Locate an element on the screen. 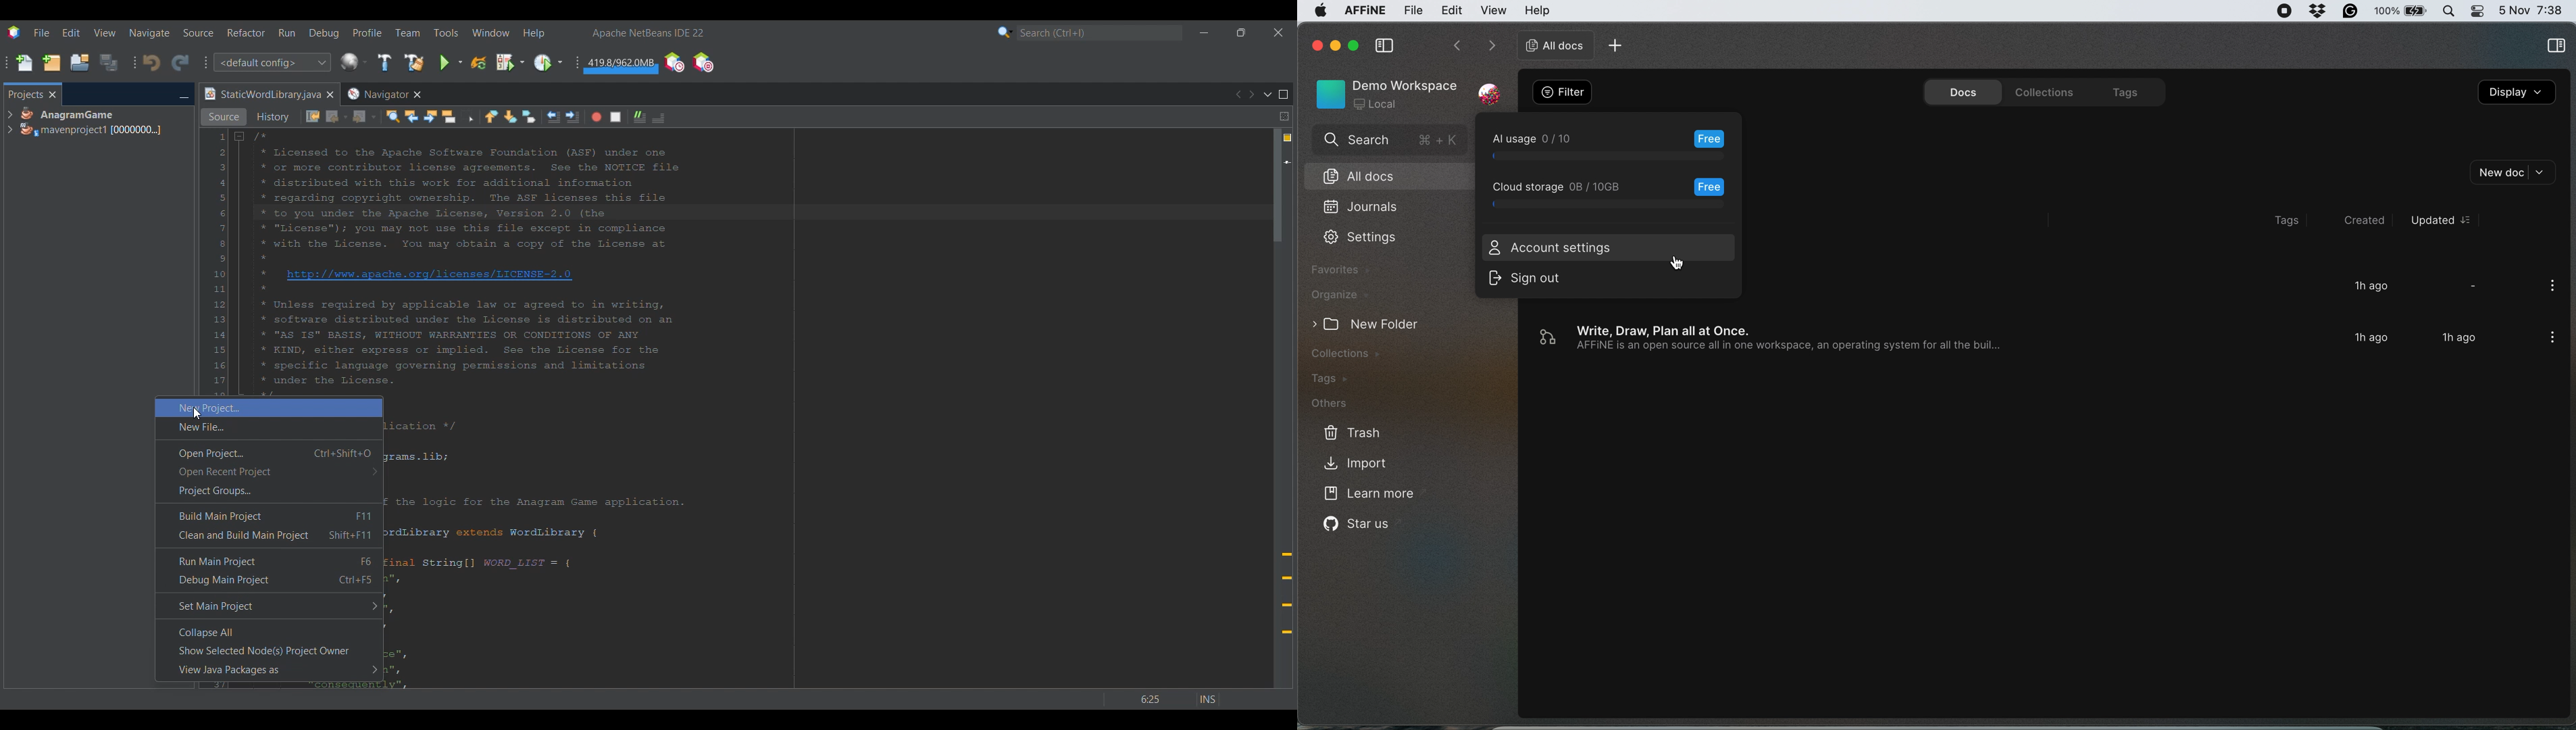  Build main project is located at coordinates (269, 515).